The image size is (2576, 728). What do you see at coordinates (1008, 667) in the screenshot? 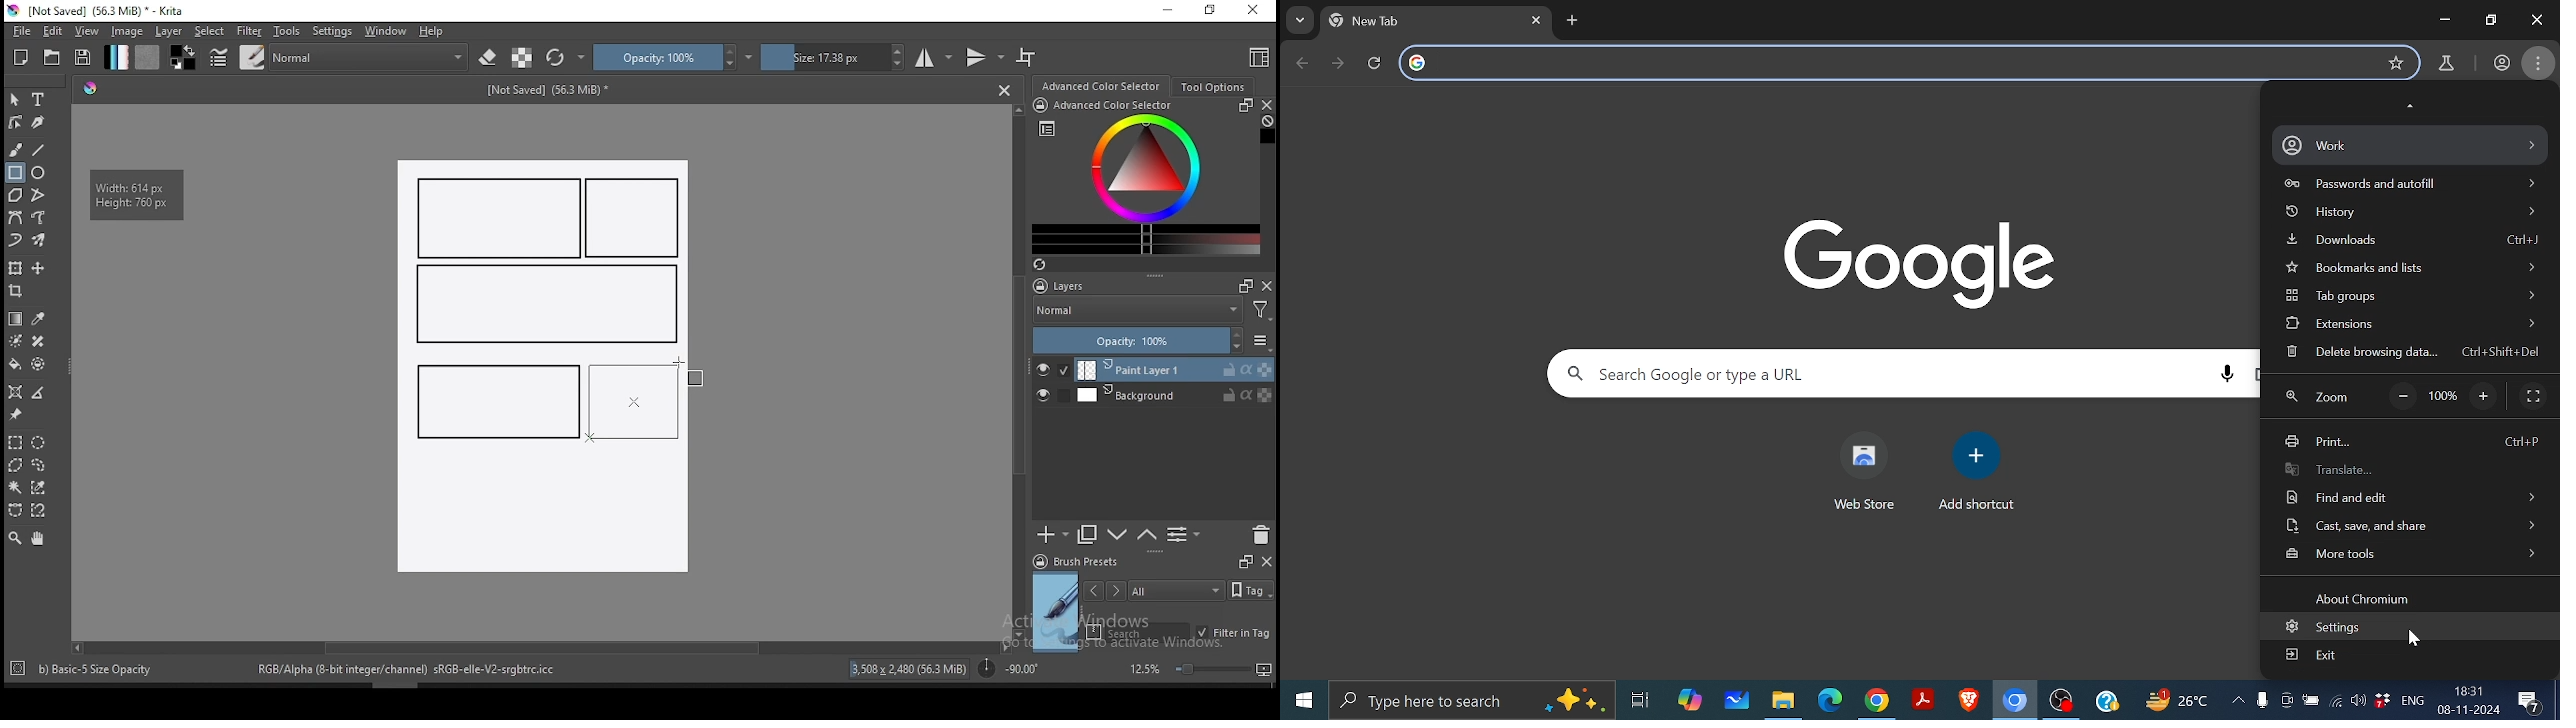
I see `rotation` at bounding box center [1008, 667].